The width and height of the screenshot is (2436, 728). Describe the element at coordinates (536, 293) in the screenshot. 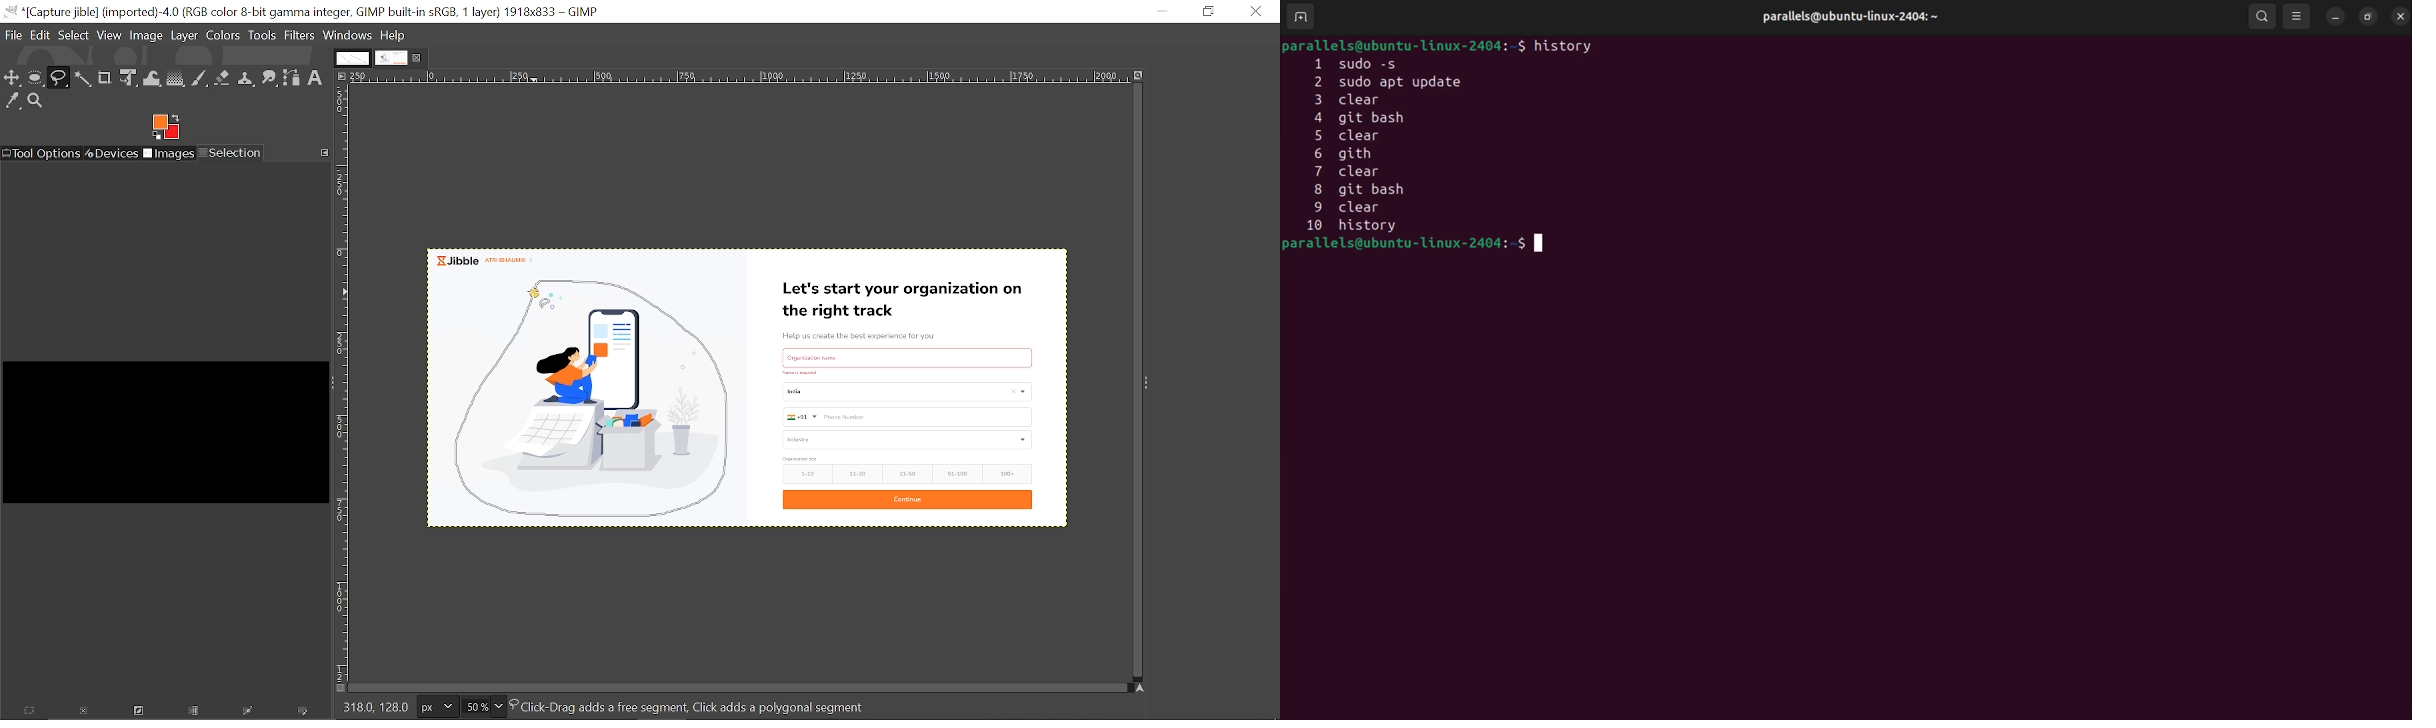

I see `Cursor` at that location.